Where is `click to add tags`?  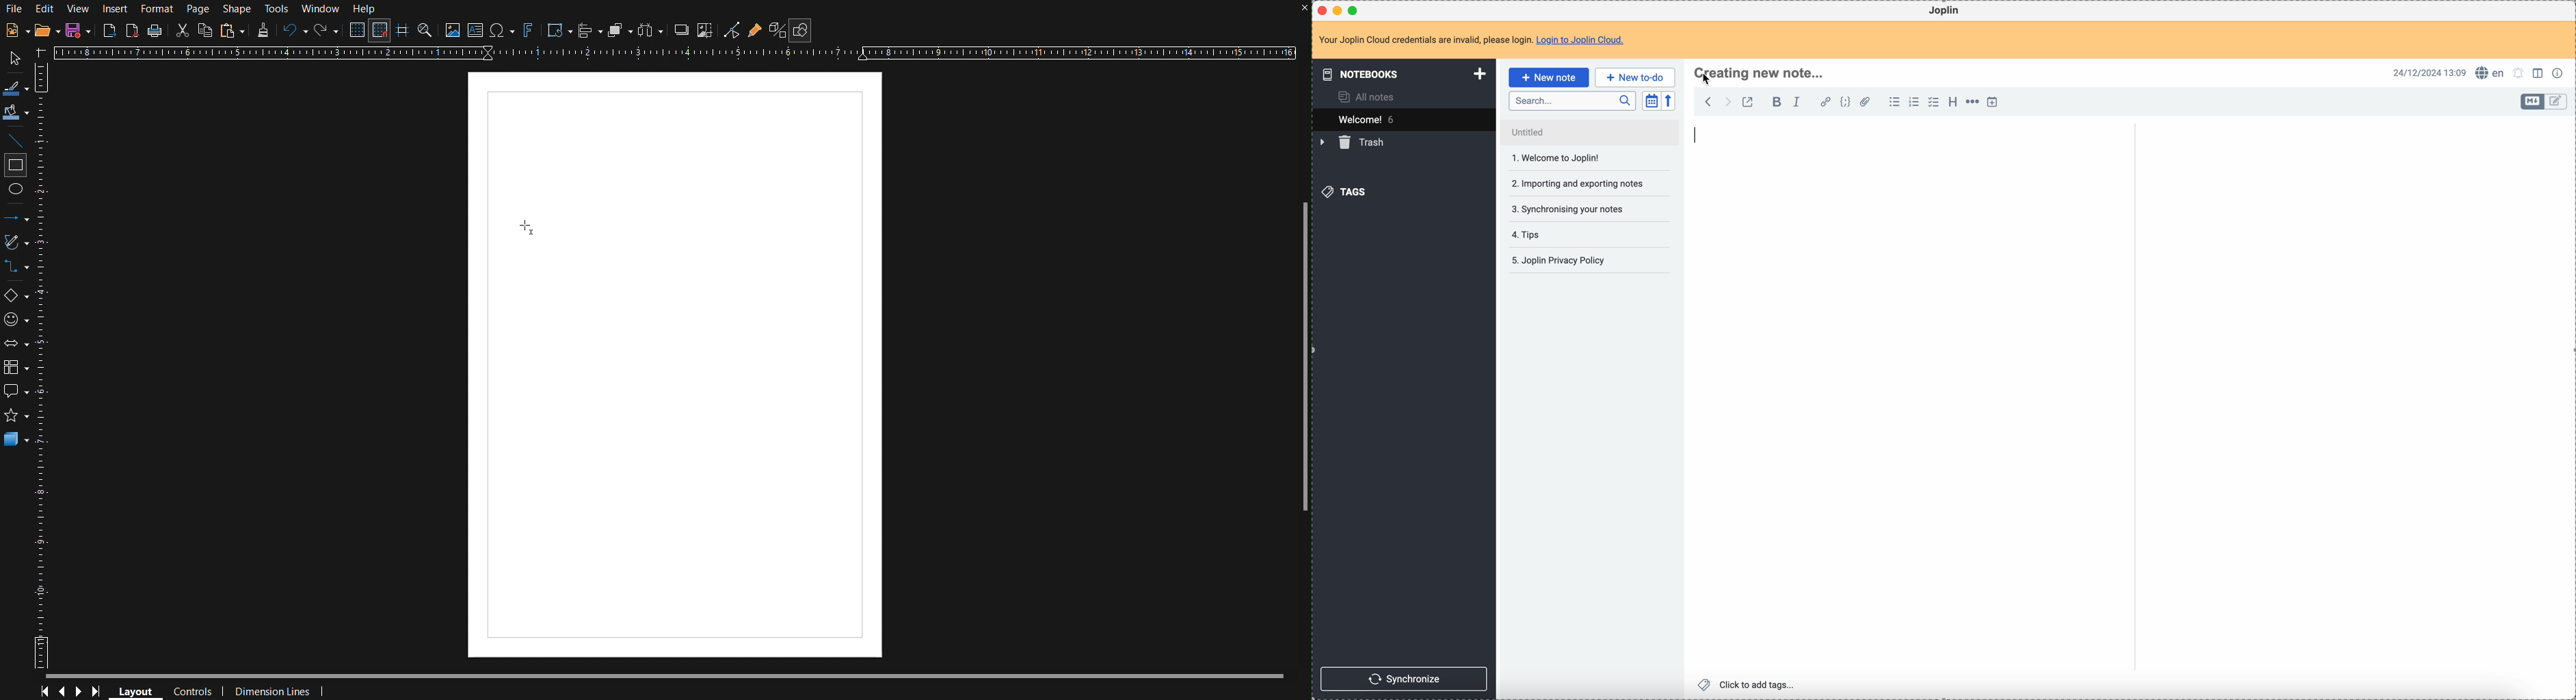
click to add tags is located at coordinates (1749, 684).